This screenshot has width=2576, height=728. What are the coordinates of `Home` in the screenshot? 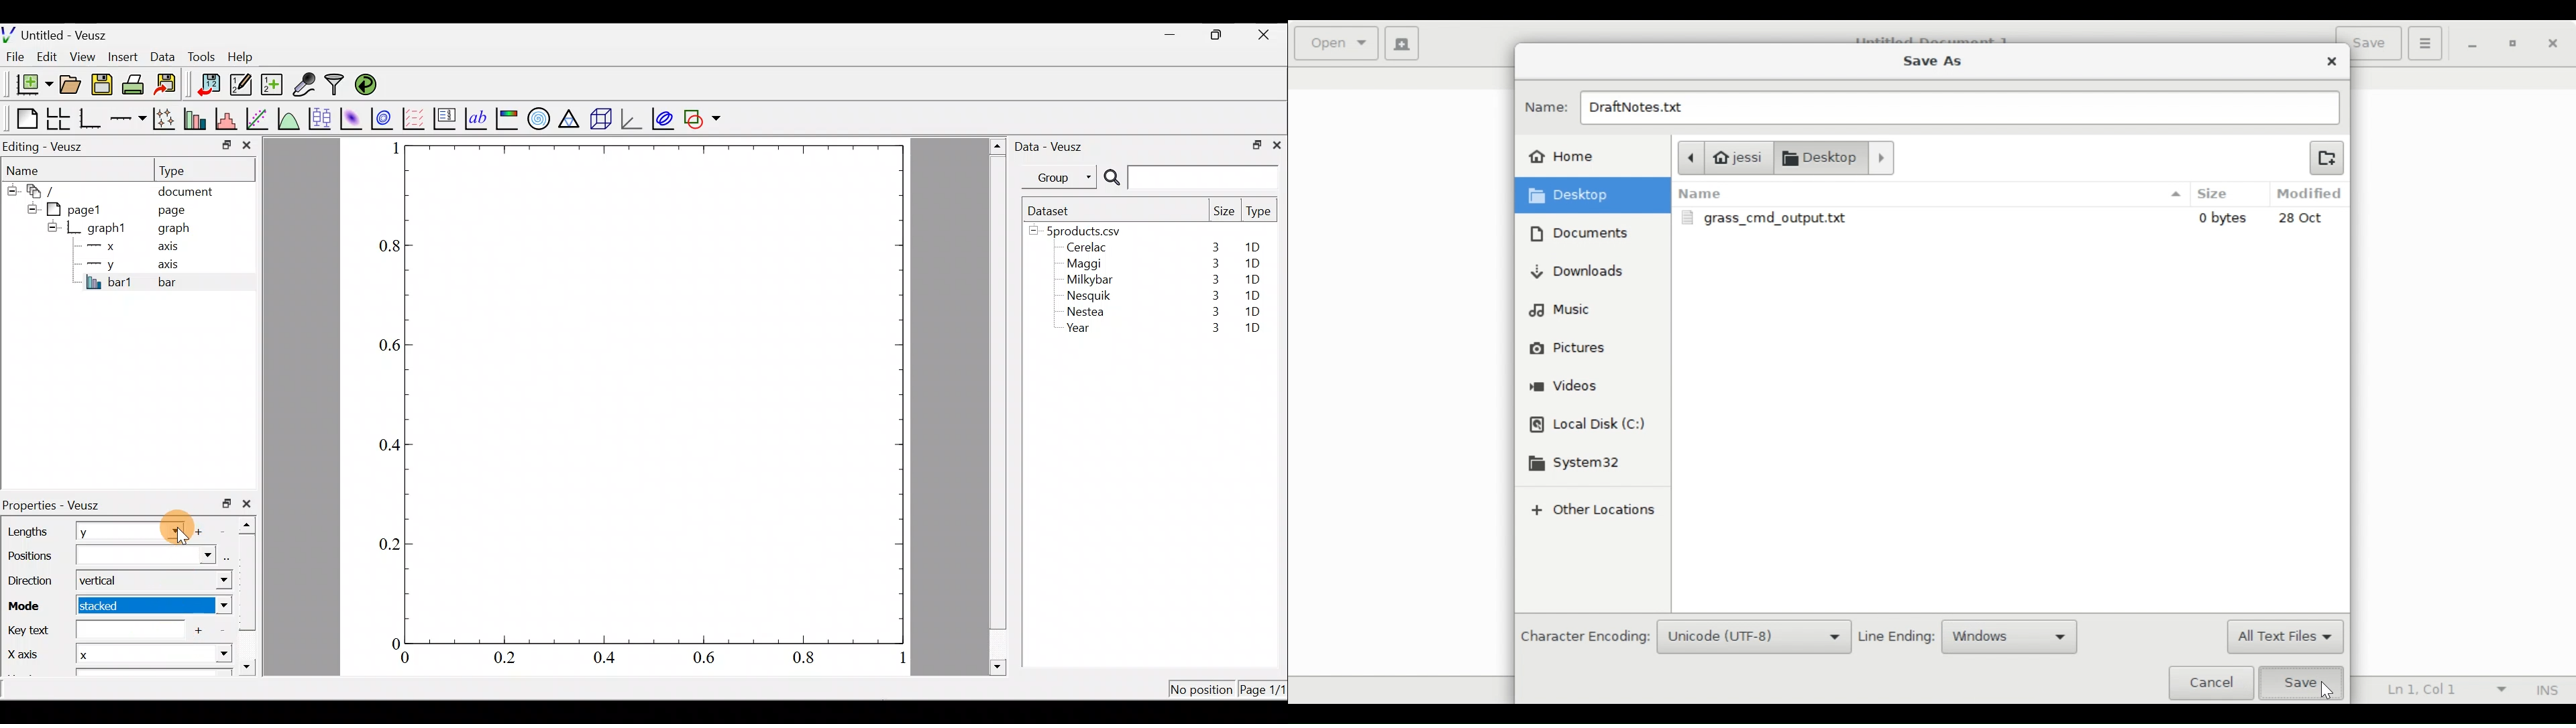 It's located at (1563, 155).